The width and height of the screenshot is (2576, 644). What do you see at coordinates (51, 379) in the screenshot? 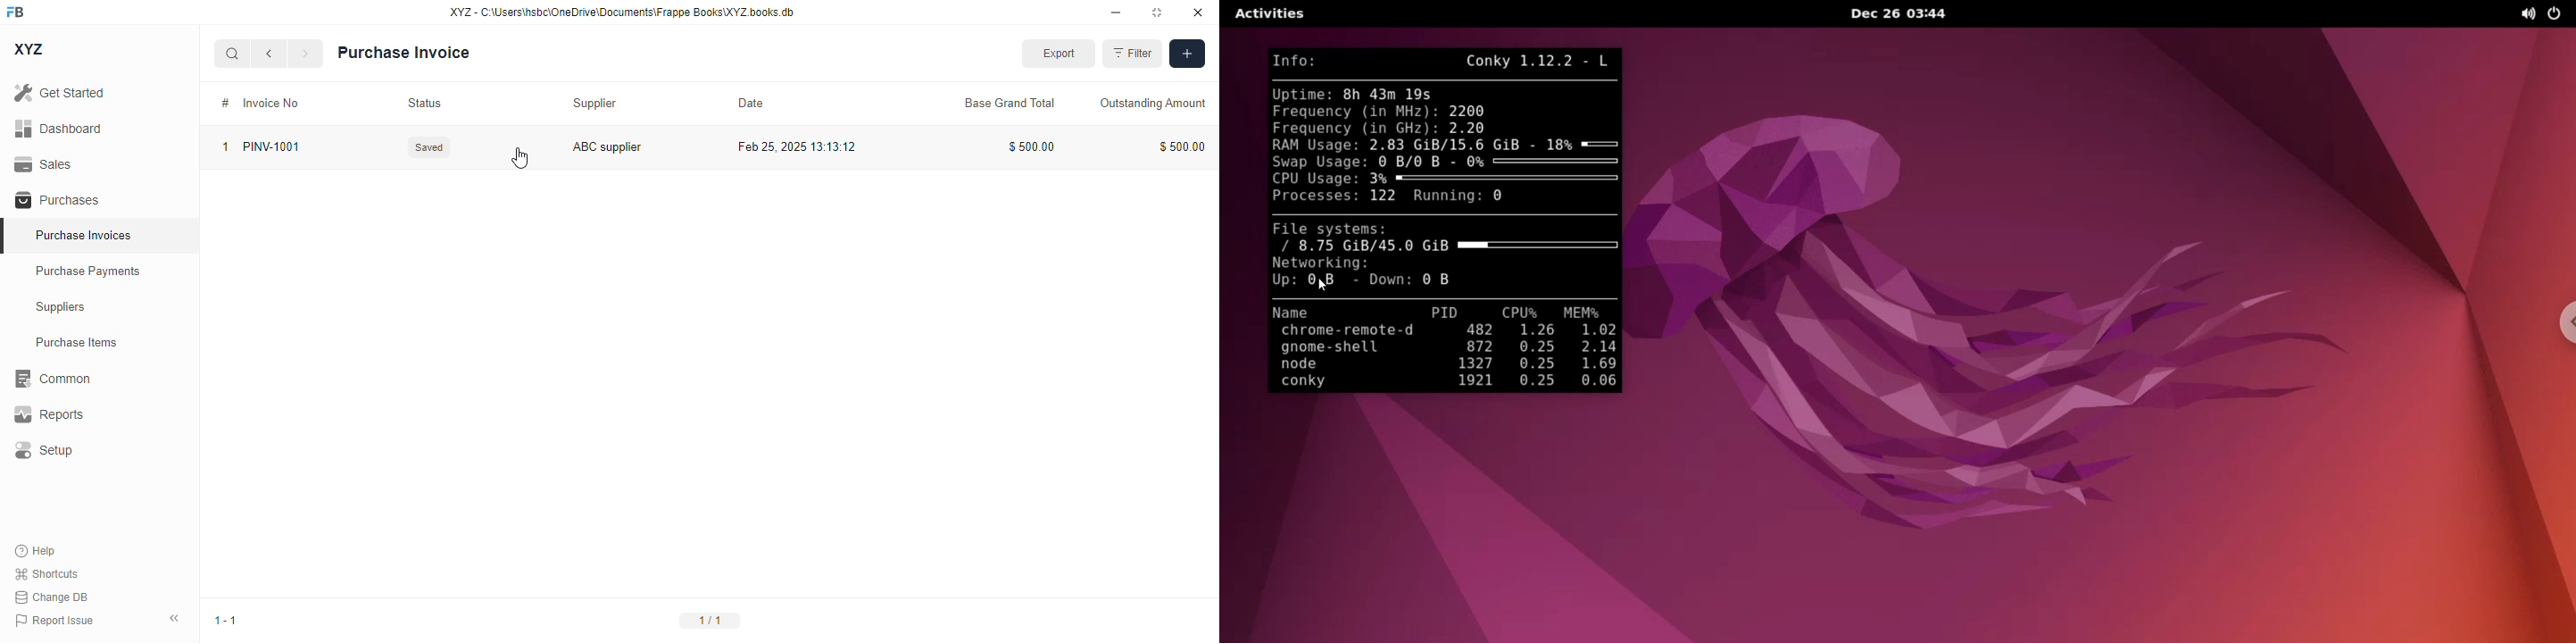
I see `common` at bounding box center [51, 379].